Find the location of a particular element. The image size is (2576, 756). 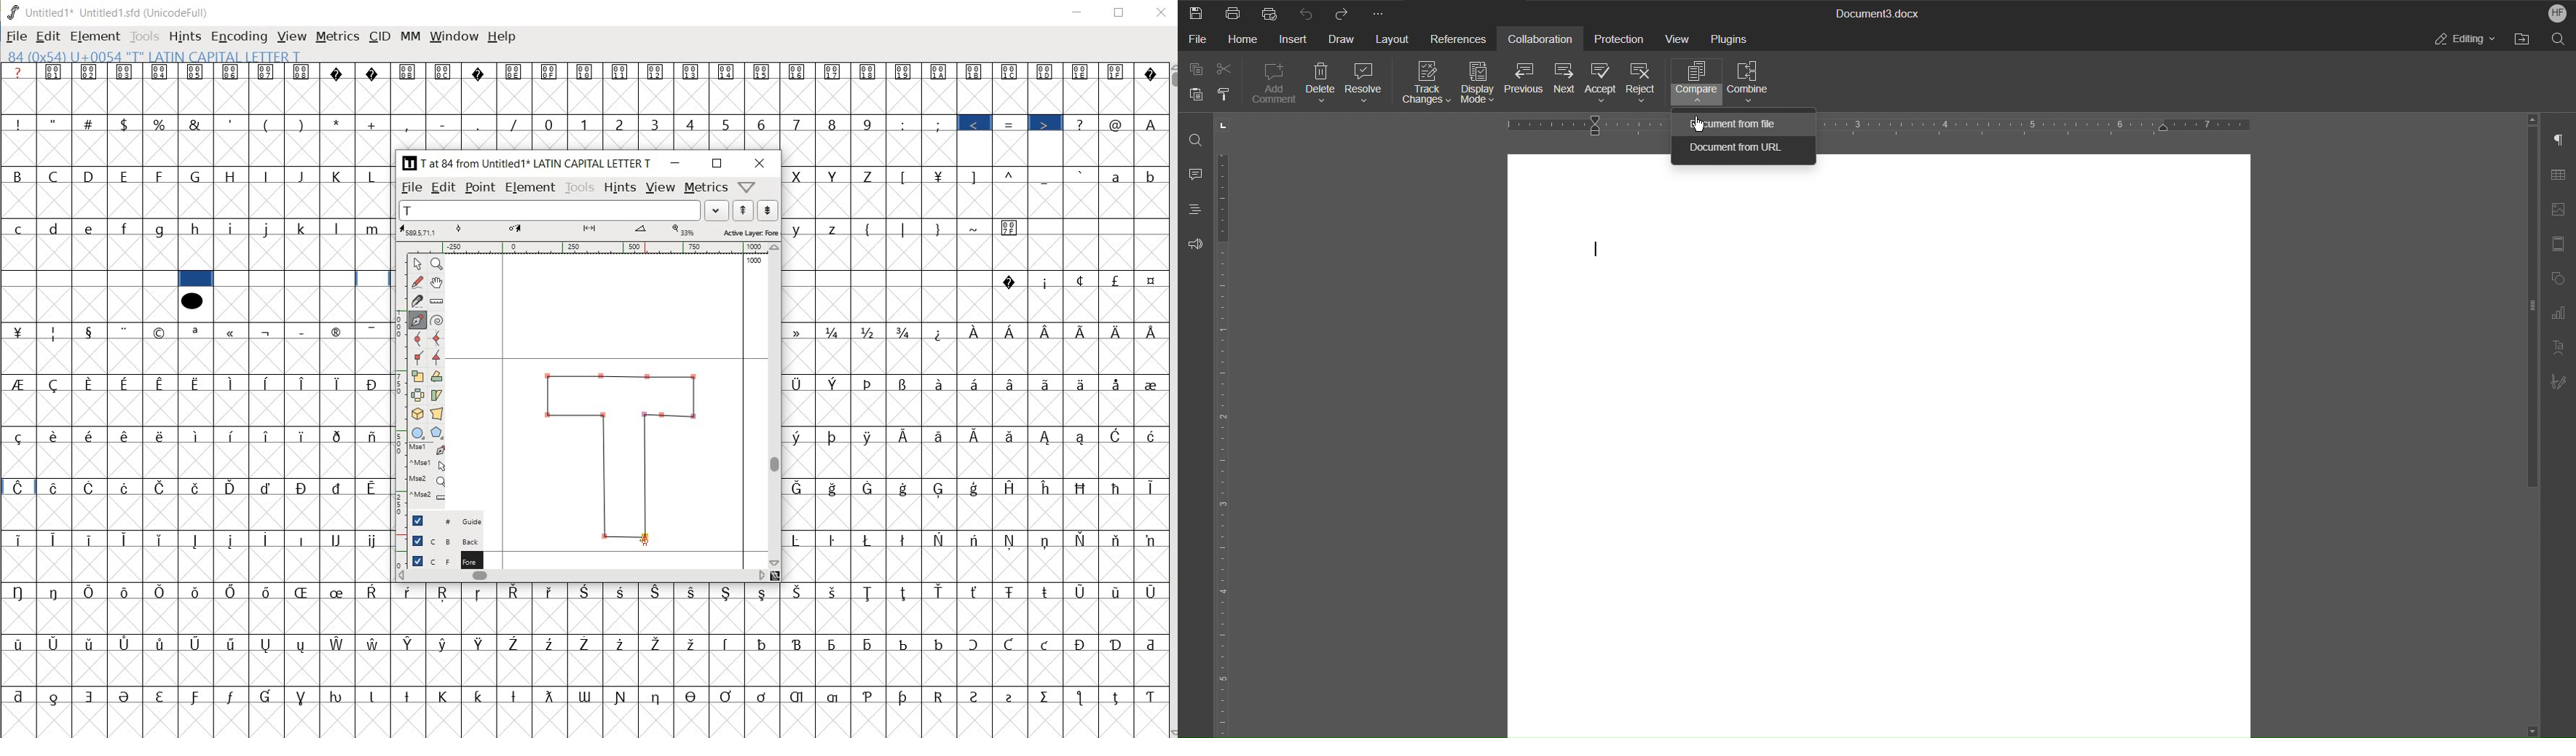

maximize is located at coordinates (1120, 12).